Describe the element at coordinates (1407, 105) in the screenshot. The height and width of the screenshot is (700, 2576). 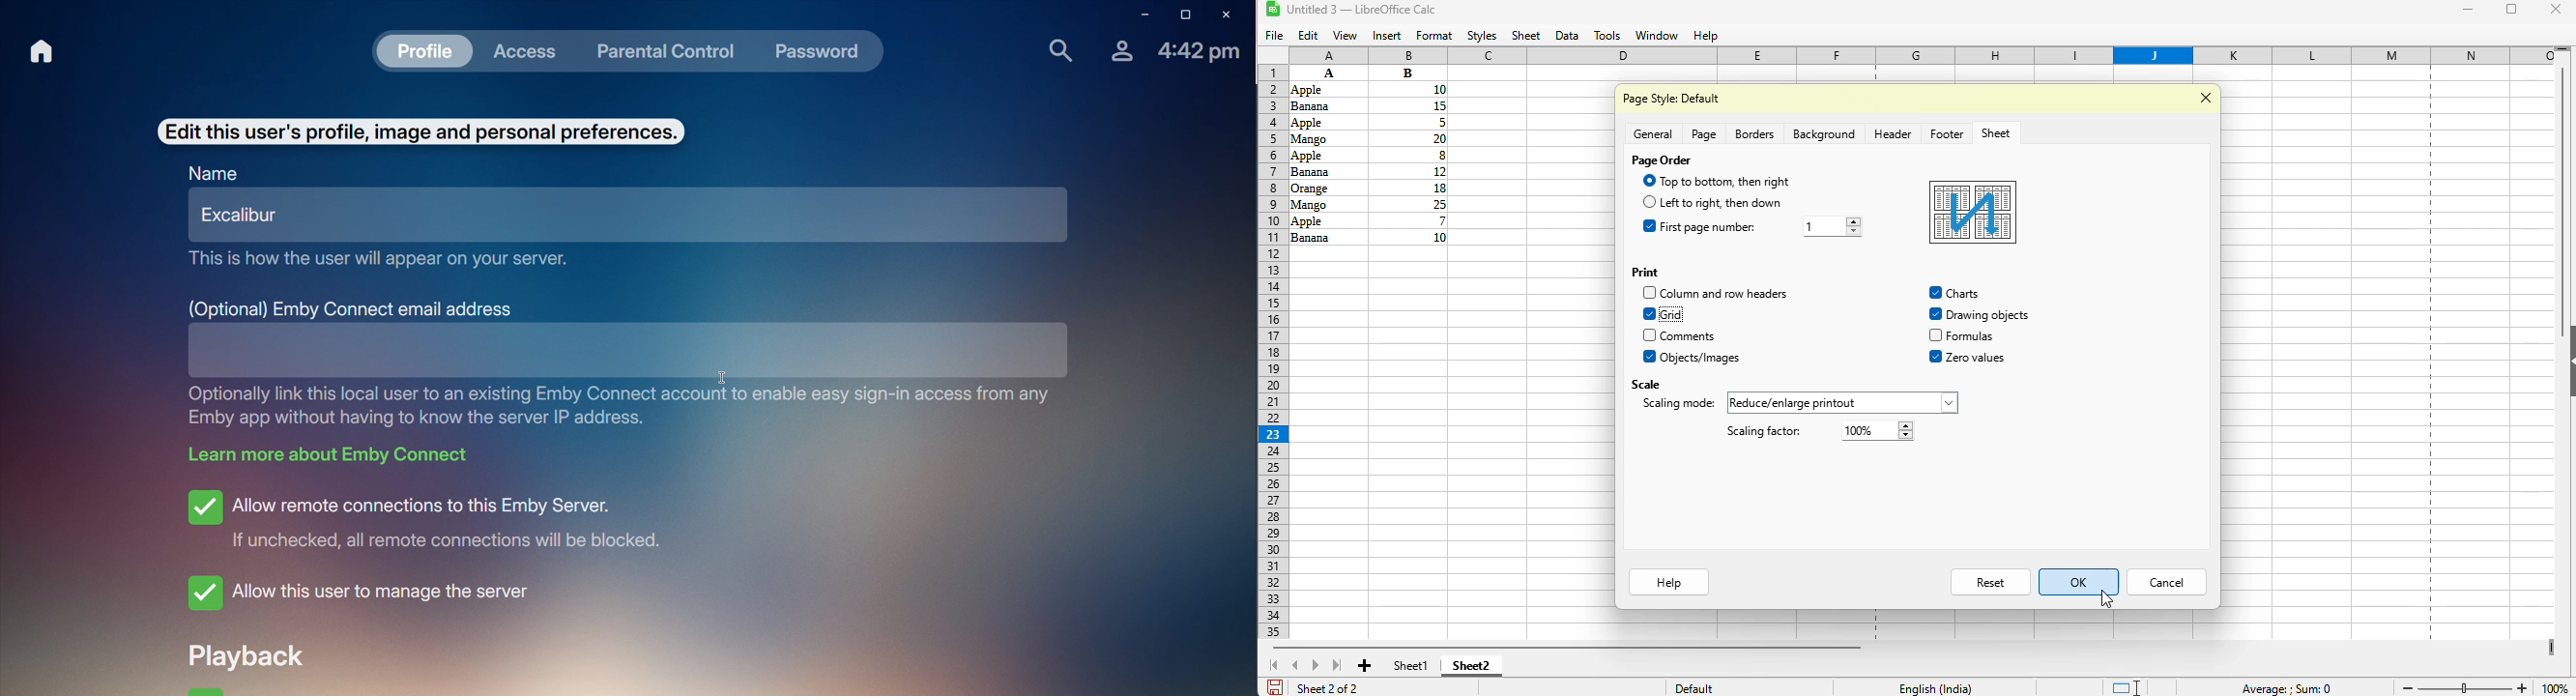
I see `` at that location.